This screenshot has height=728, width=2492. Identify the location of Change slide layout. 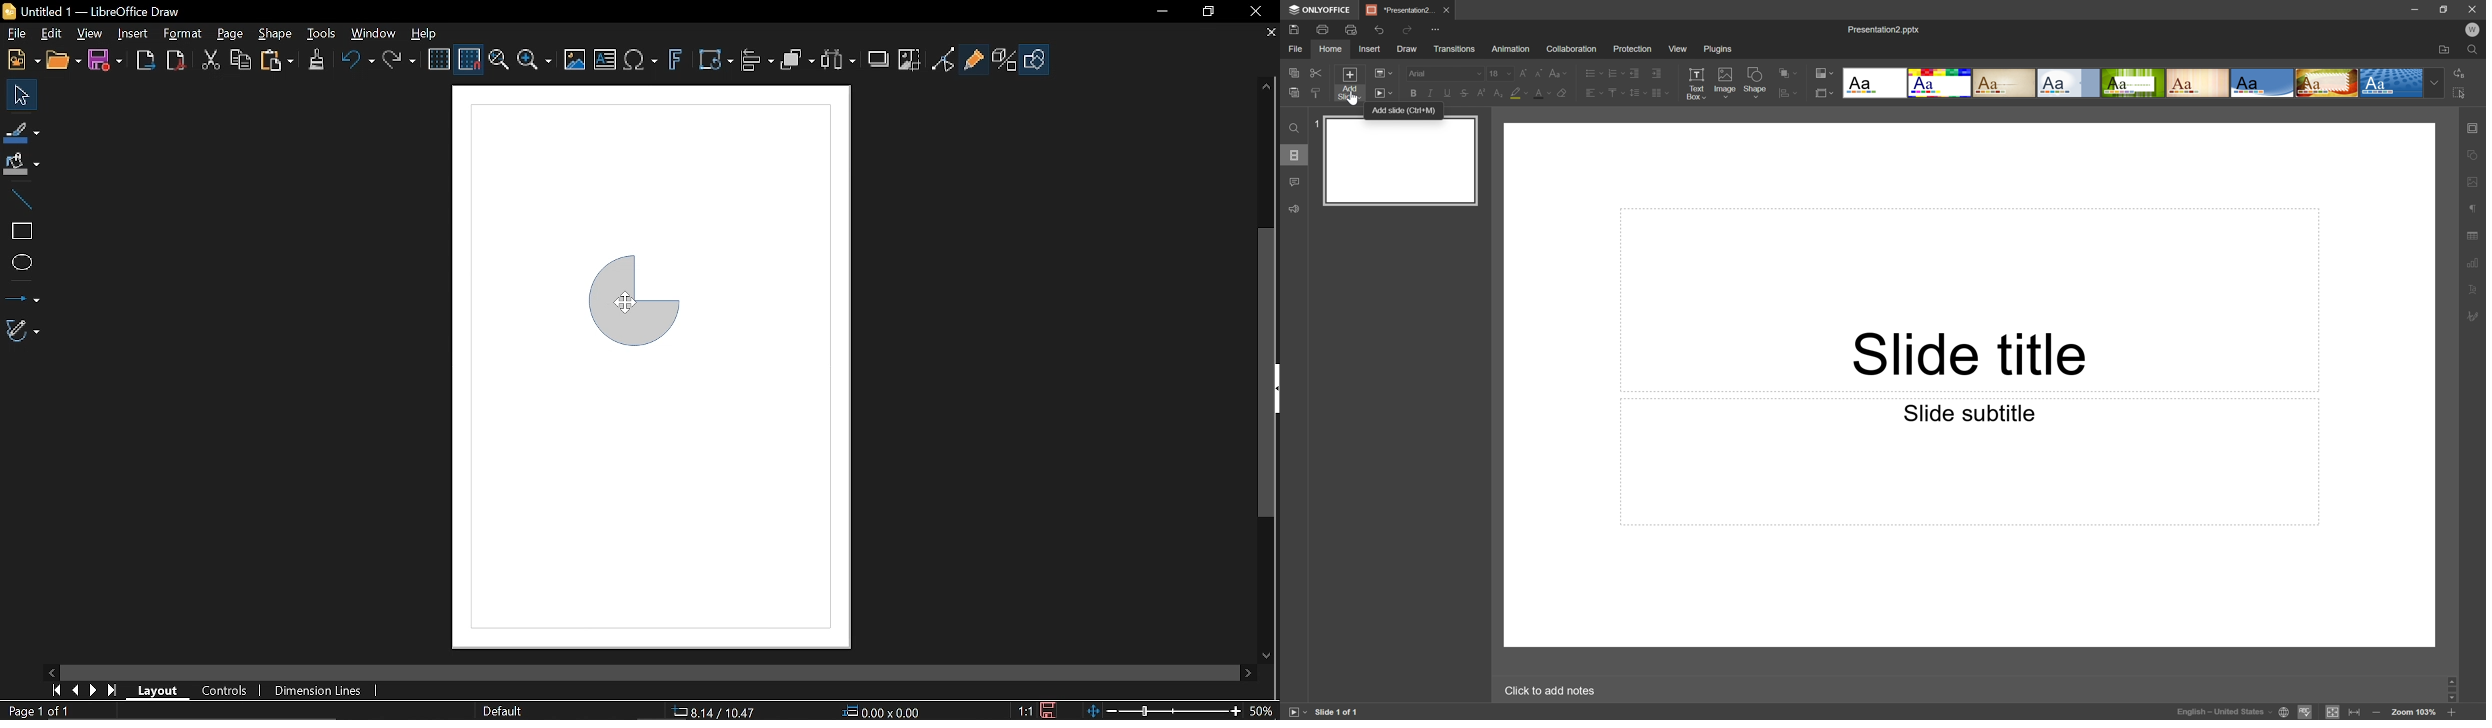
(1383, 73).